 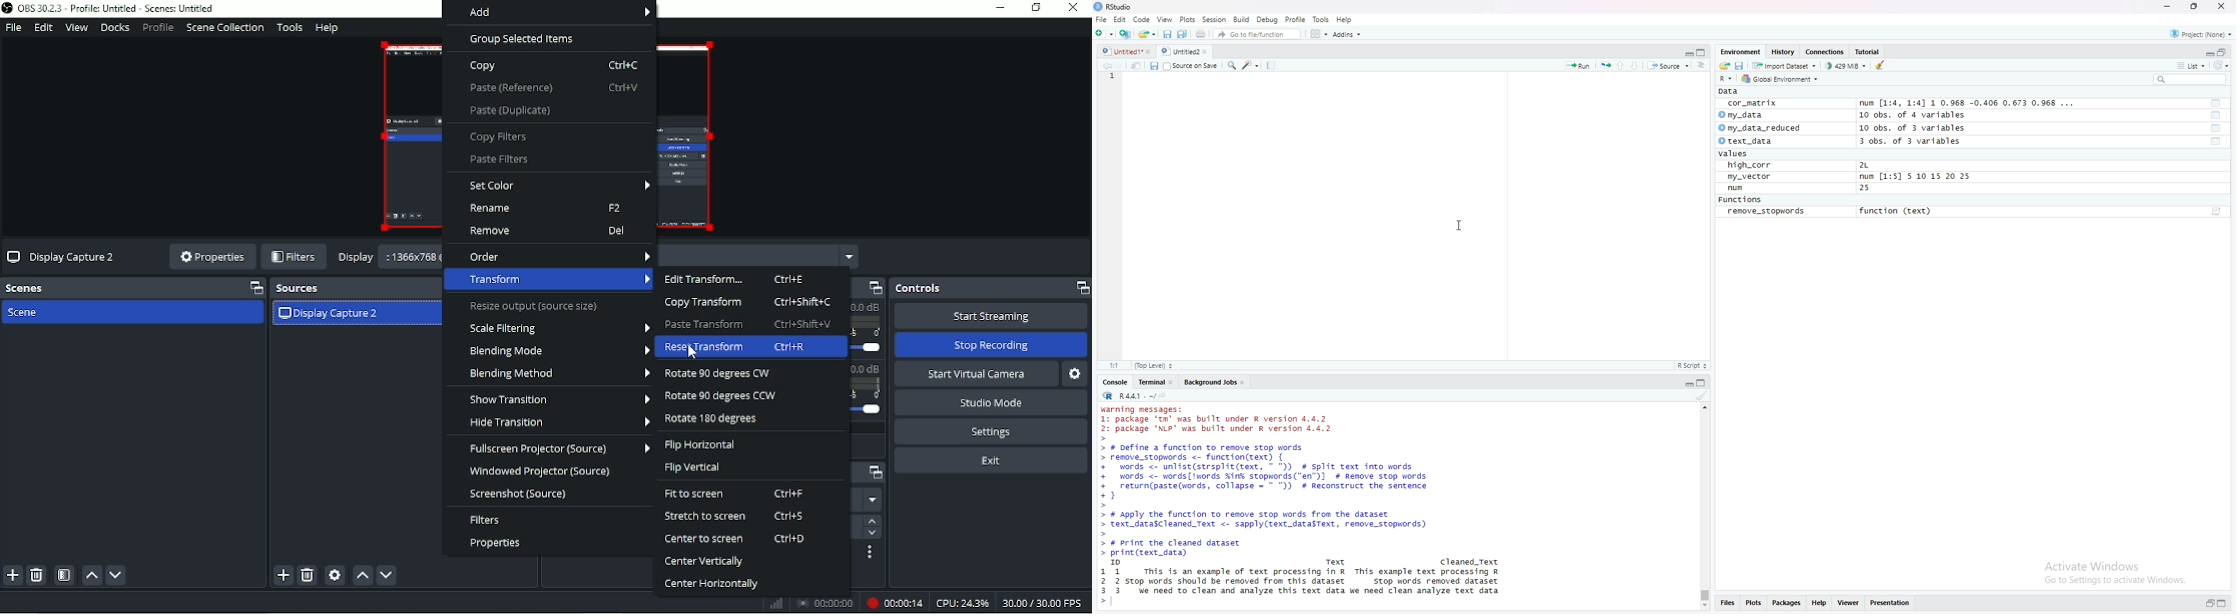 What do you see at coordinates (1748, 141) in the screenshot?
I see `text_data` at bounding box center [1748, 141].